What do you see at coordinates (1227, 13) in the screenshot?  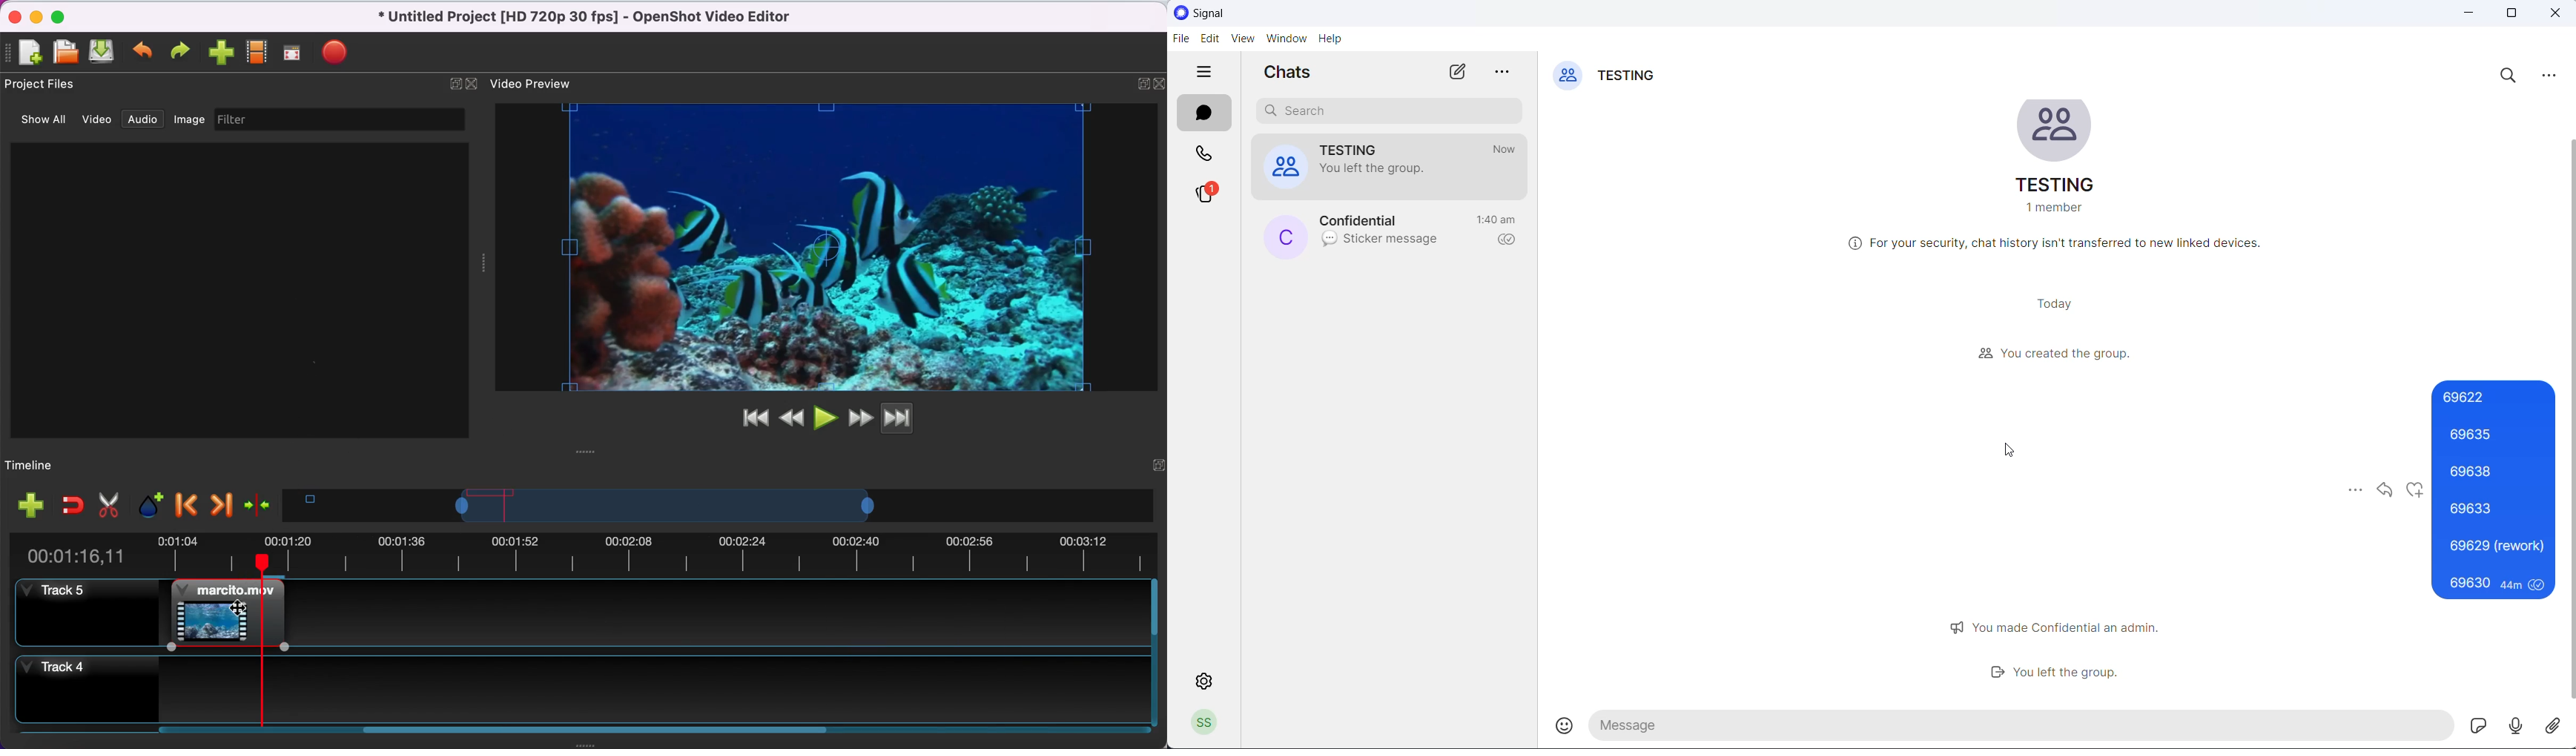 I see `application logo and name` at bounding box center [1227, 13].